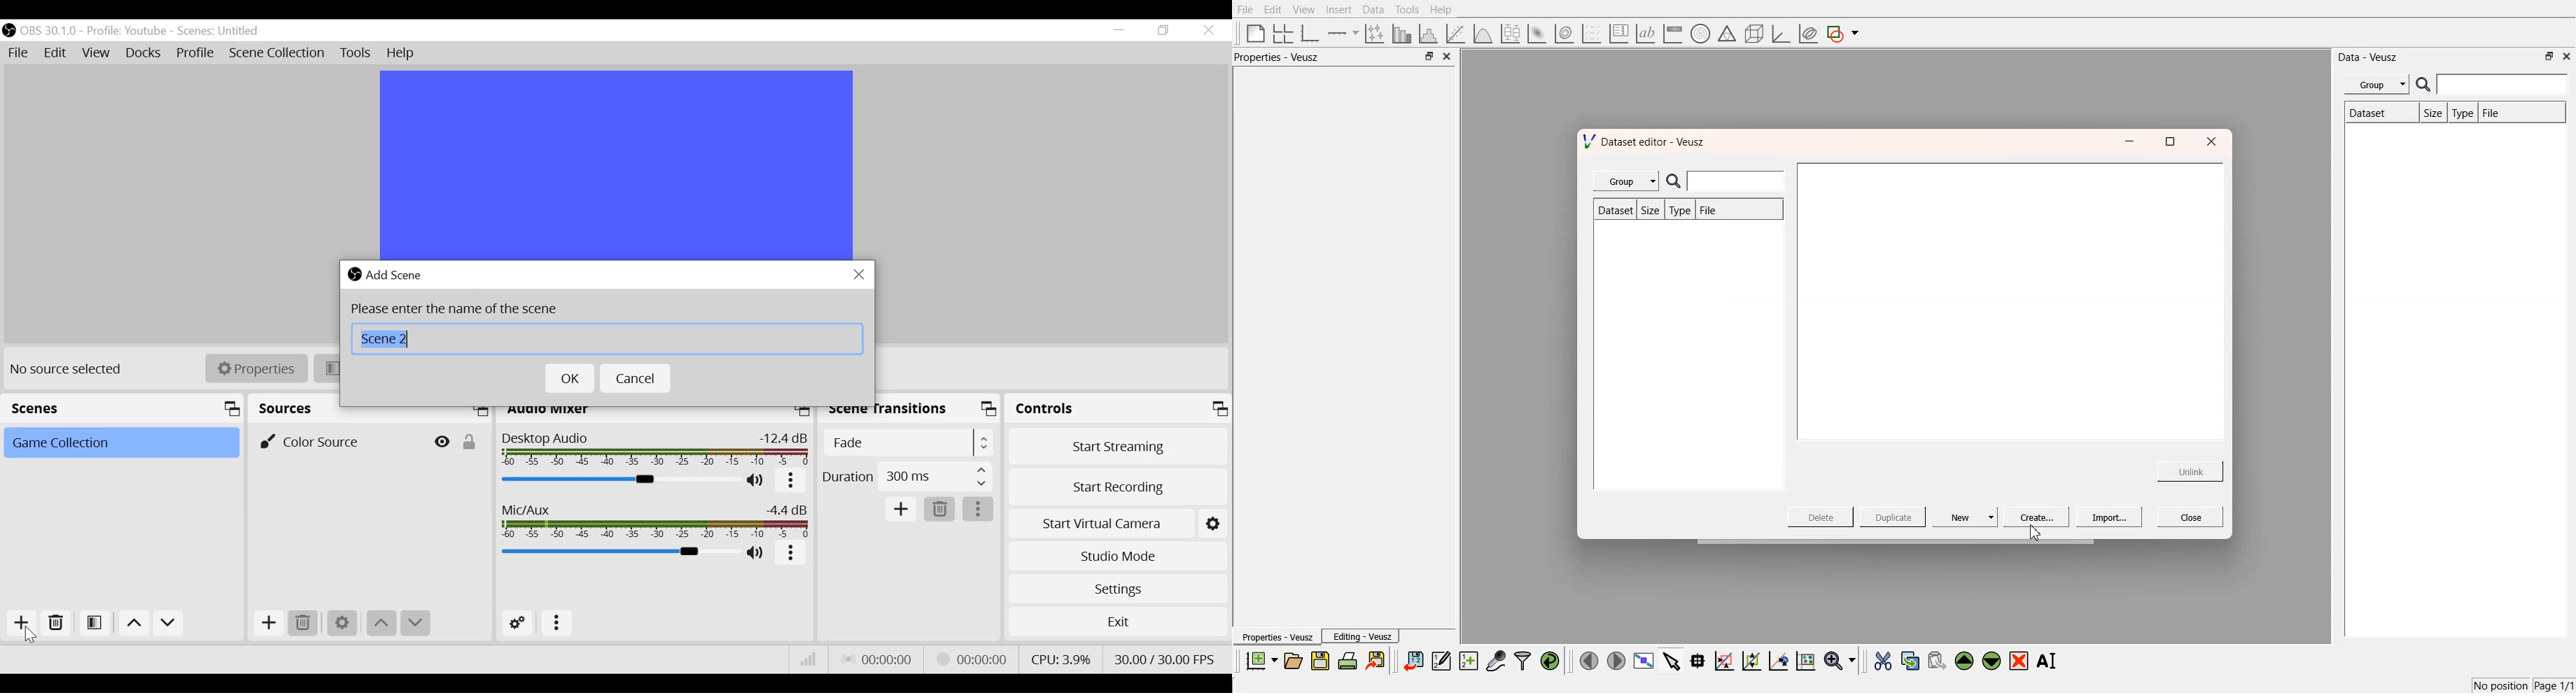  What do you see at coordinates (454, 309) in the screenshot?
I see `Please enter the name of the scene` at bounding box center [454, 309].